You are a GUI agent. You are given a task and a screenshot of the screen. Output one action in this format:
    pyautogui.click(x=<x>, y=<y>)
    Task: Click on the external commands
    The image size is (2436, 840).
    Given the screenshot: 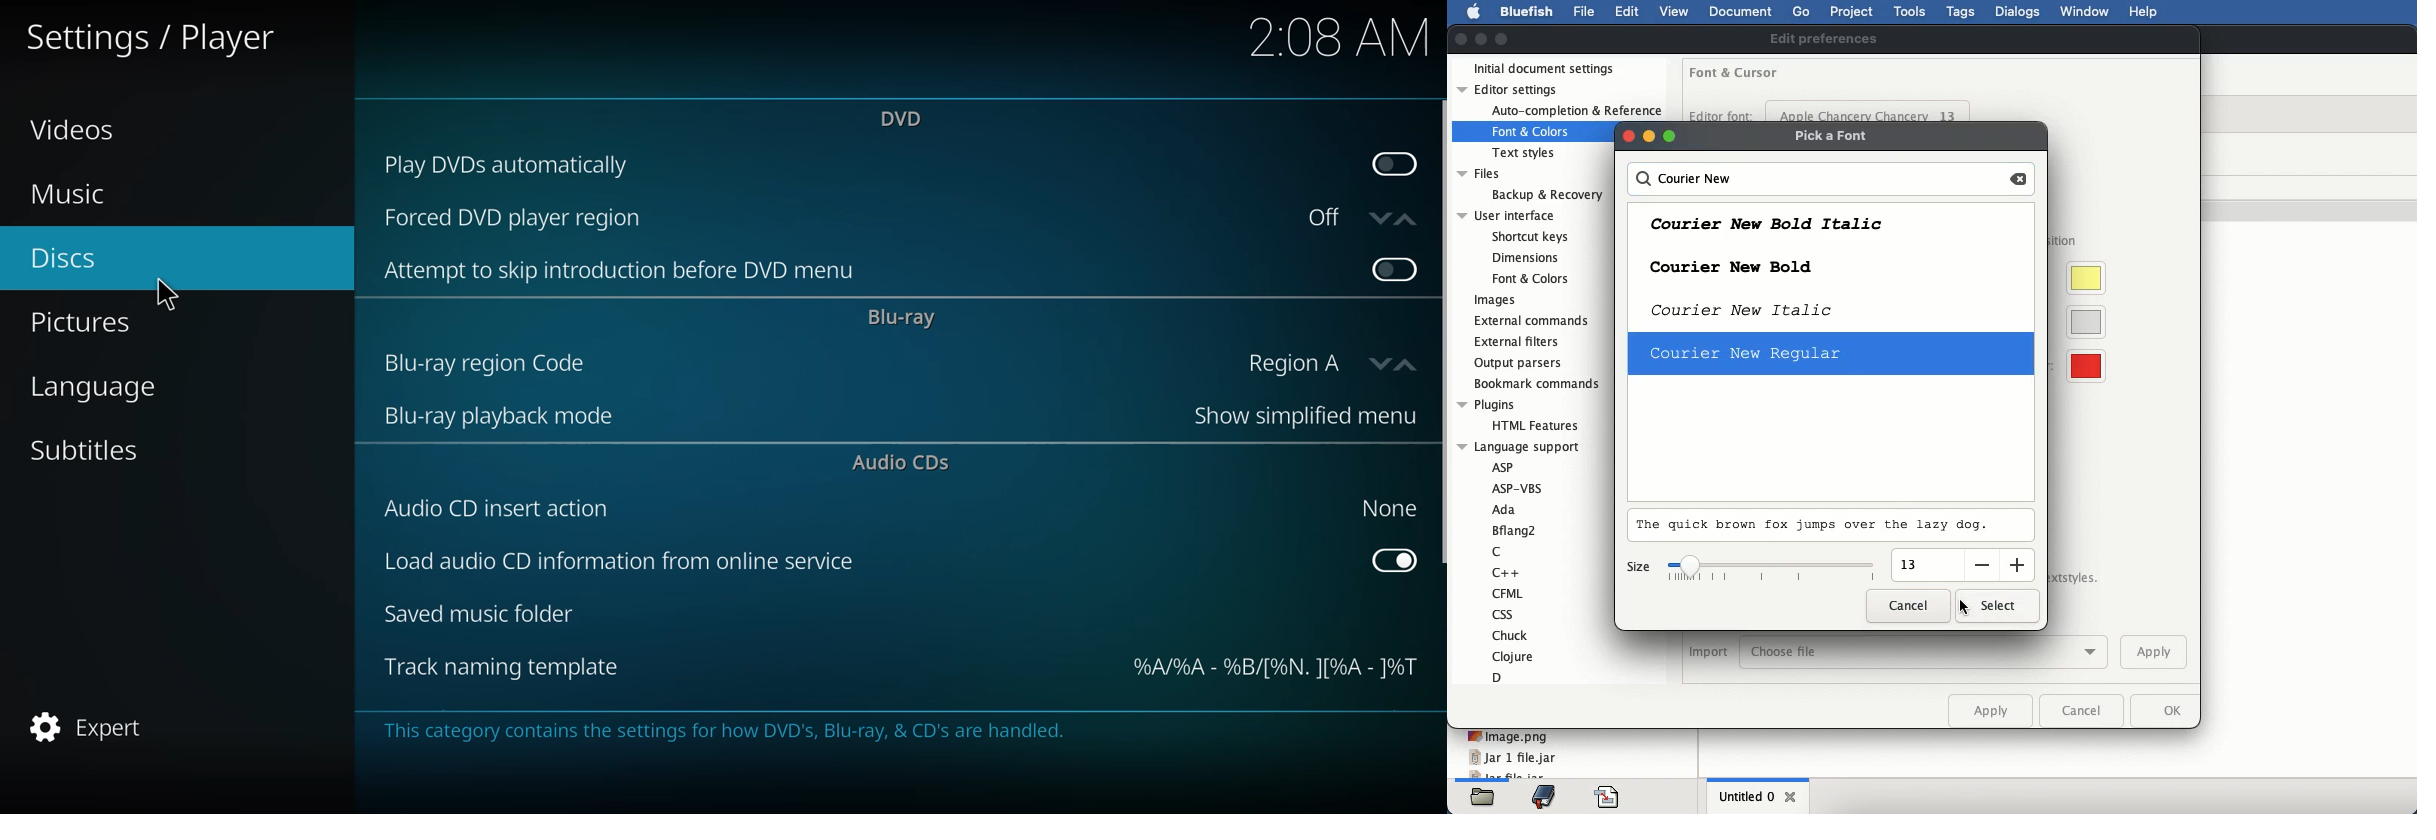 What is the action you would take?
    pyautogui.click(x=1531, y=321)
    